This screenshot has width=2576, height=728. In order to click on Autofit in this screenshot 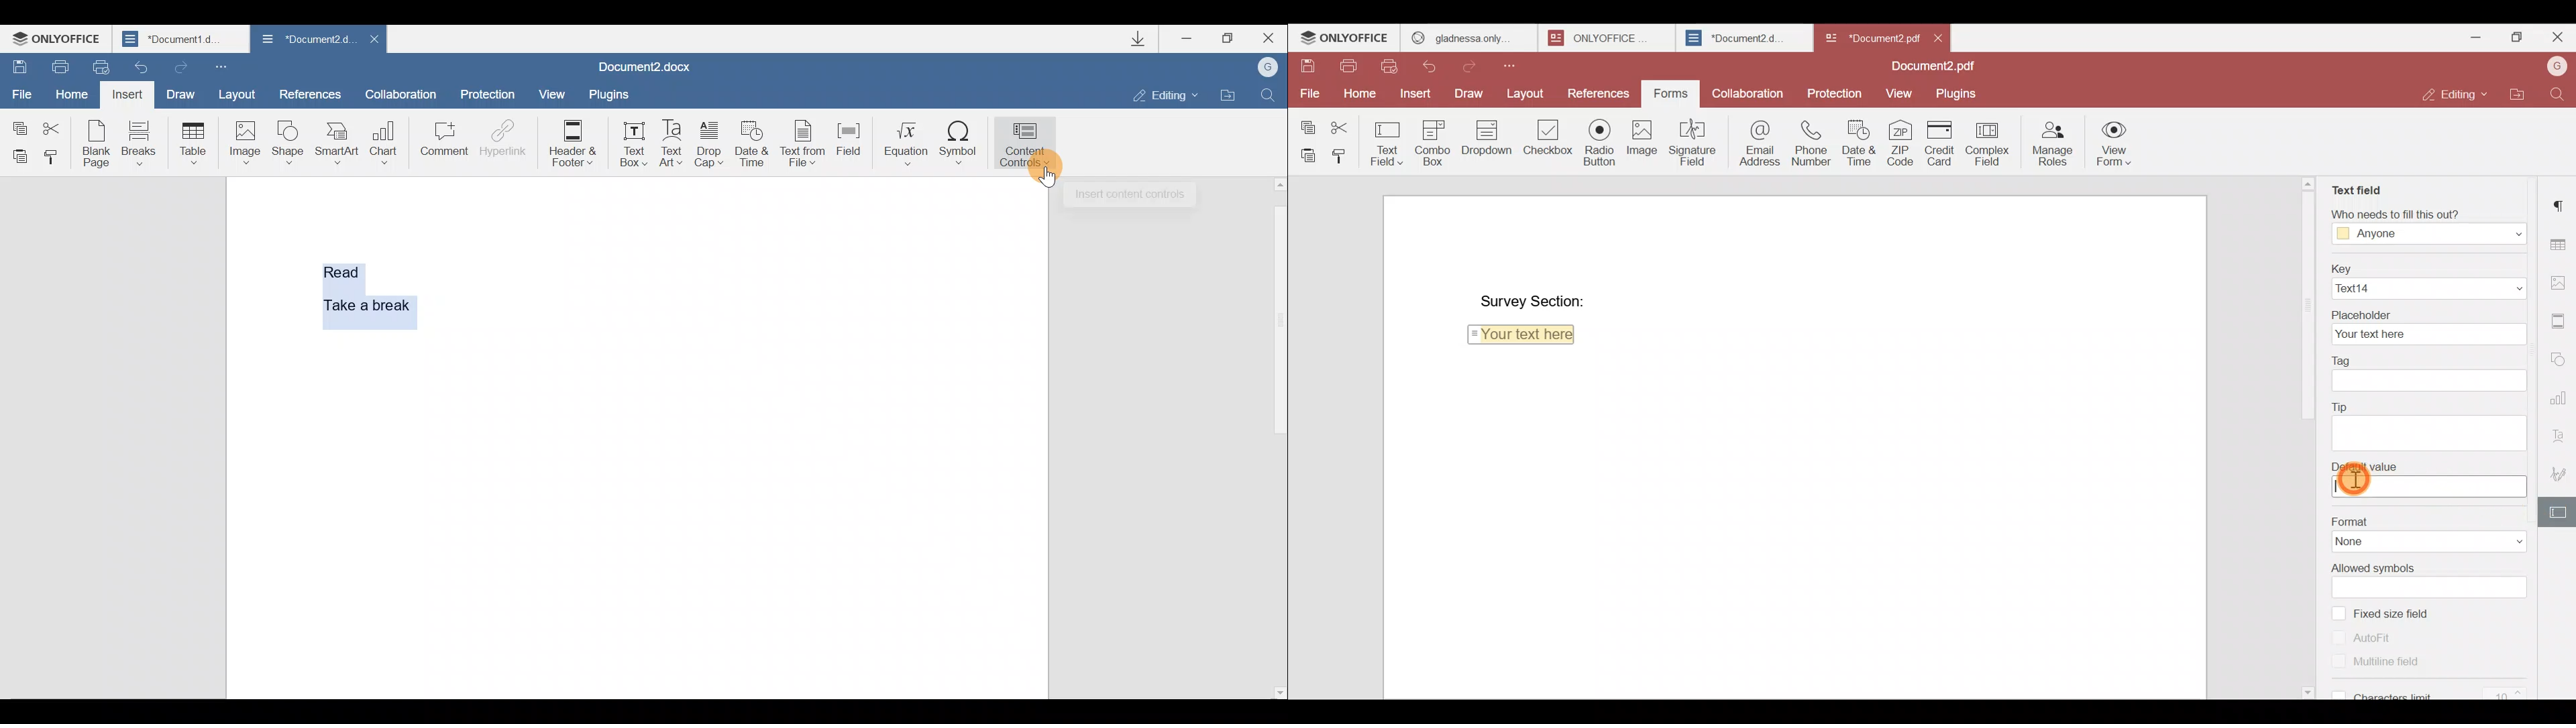, I will do `click(2363, 638)`.